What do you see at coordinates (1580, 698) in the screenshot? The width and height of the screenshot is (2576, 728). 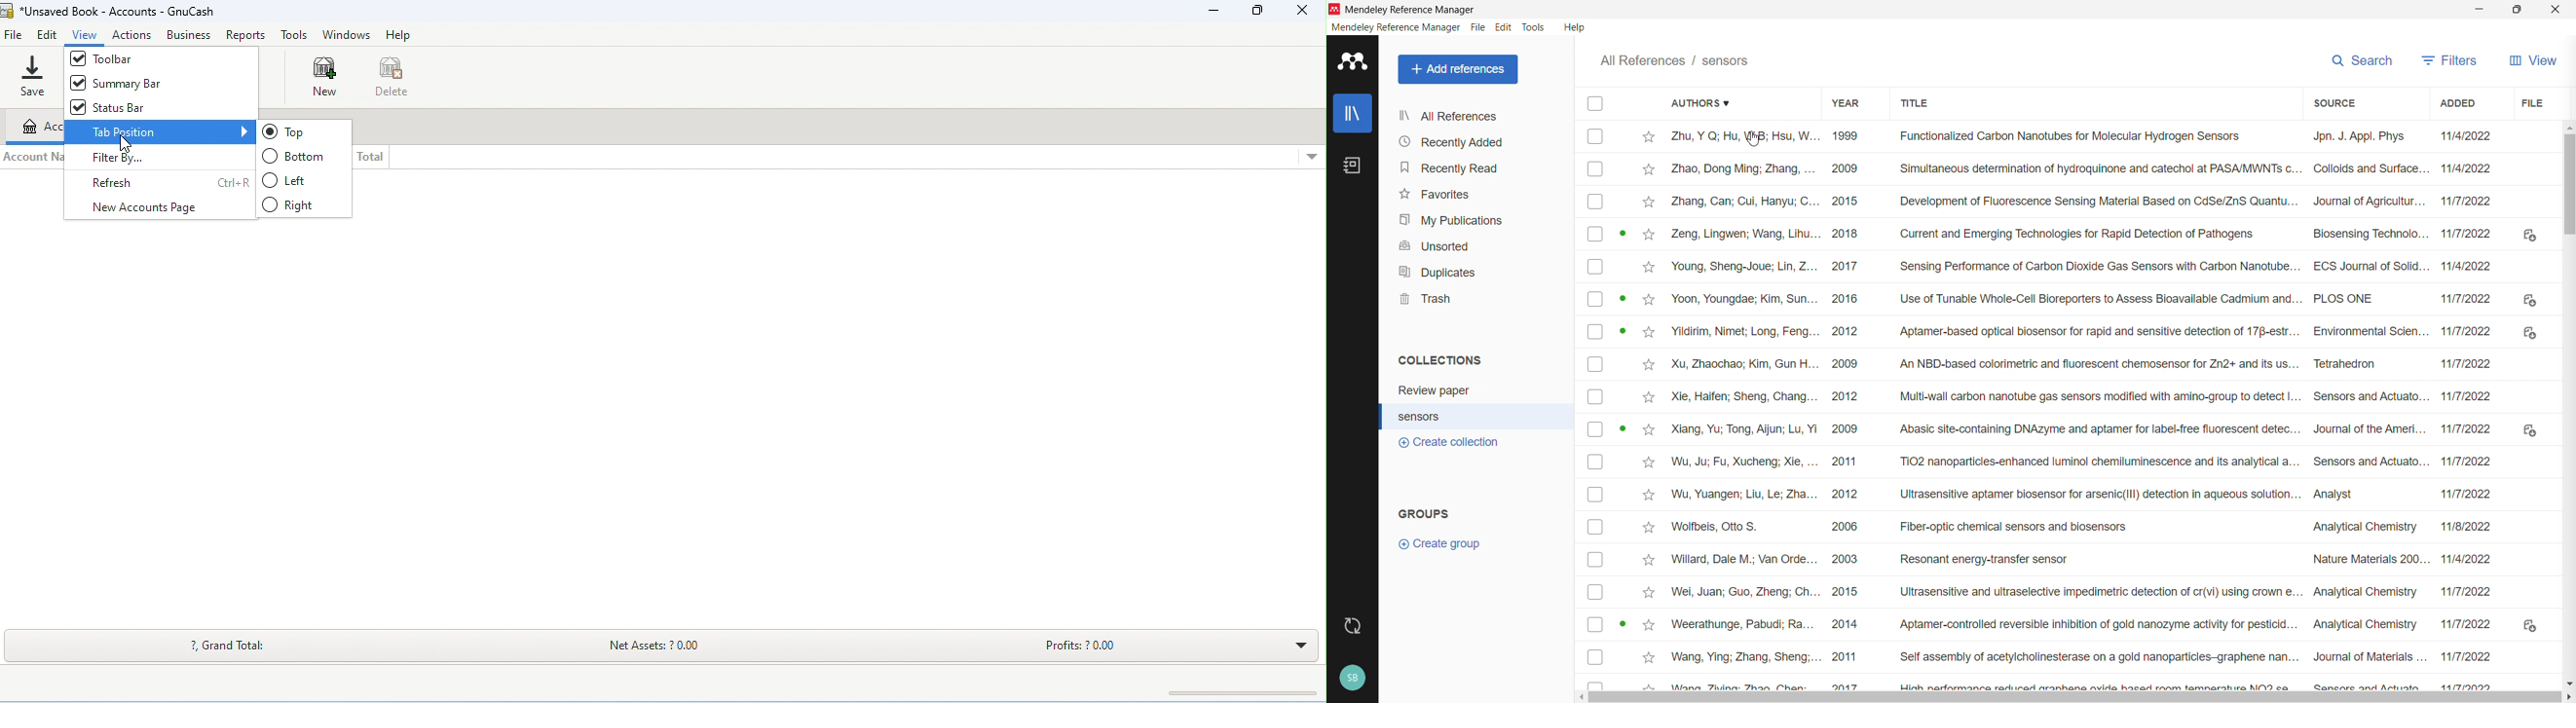 I see `Scroll left ` at bounding box center [1580, 698].